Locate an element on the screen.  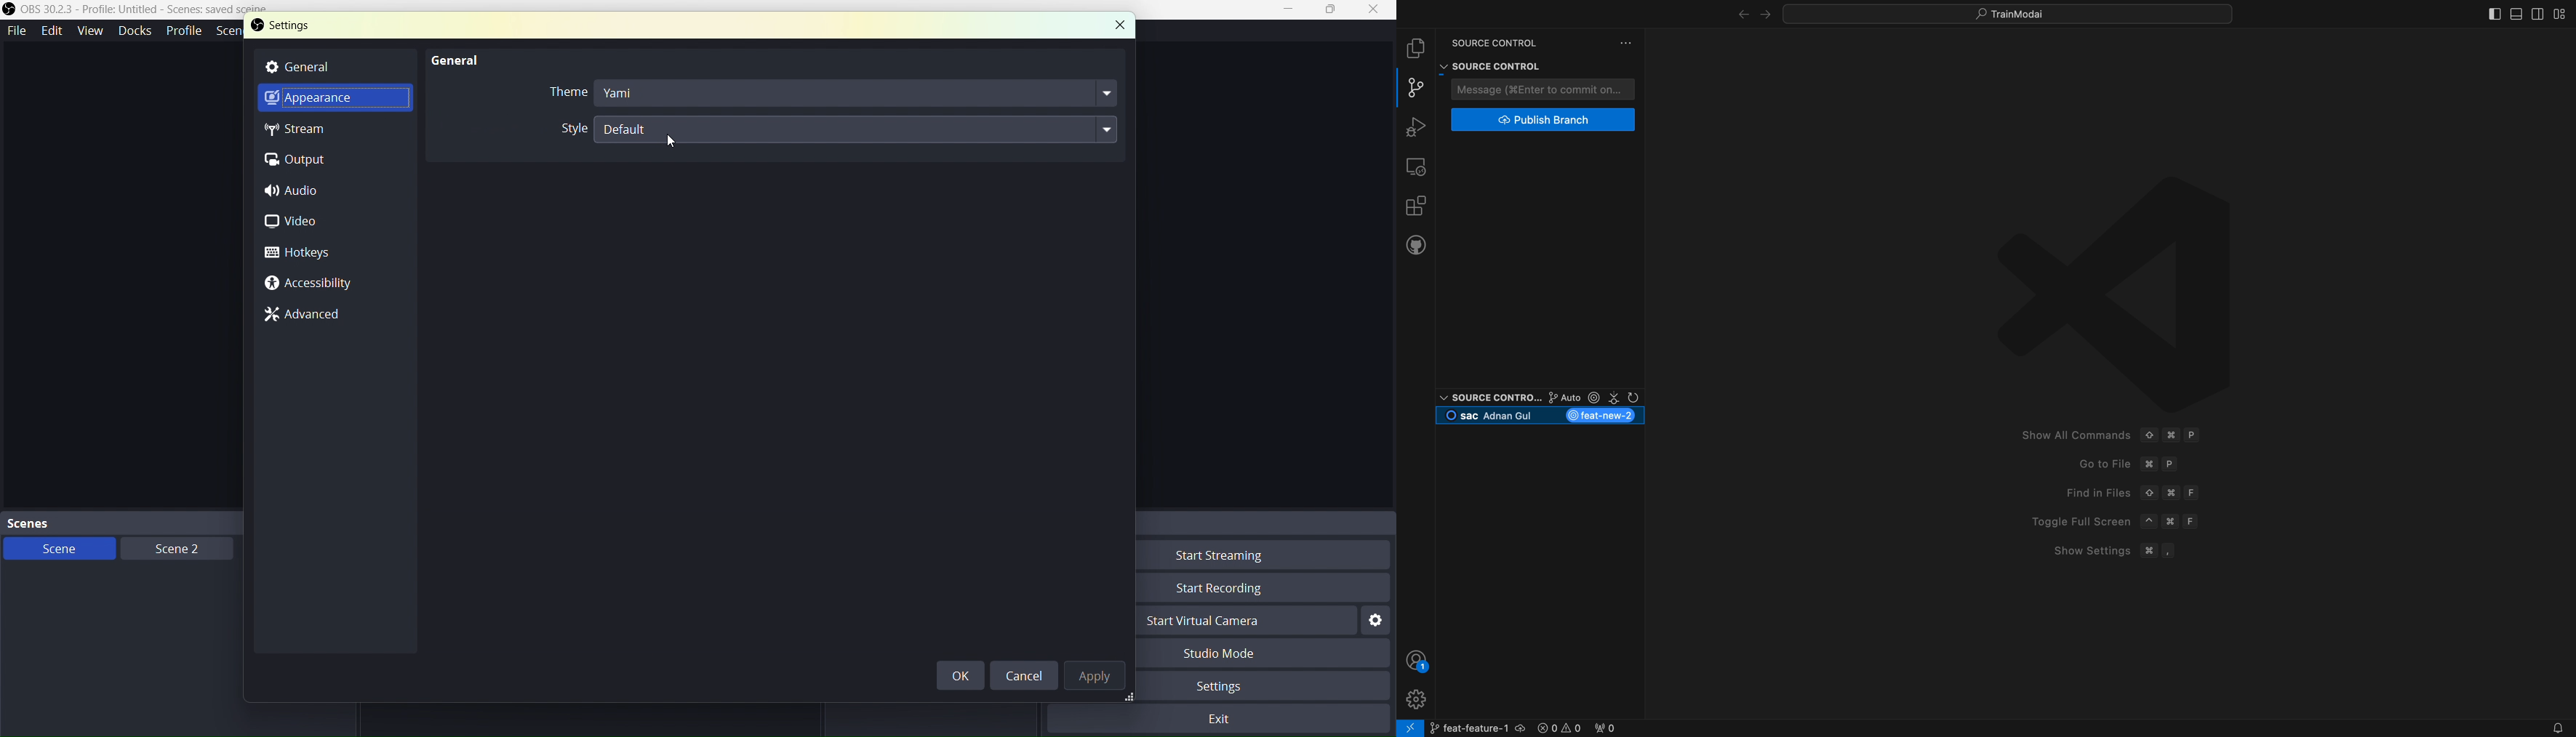
Output is located at coordinates (303, 159).